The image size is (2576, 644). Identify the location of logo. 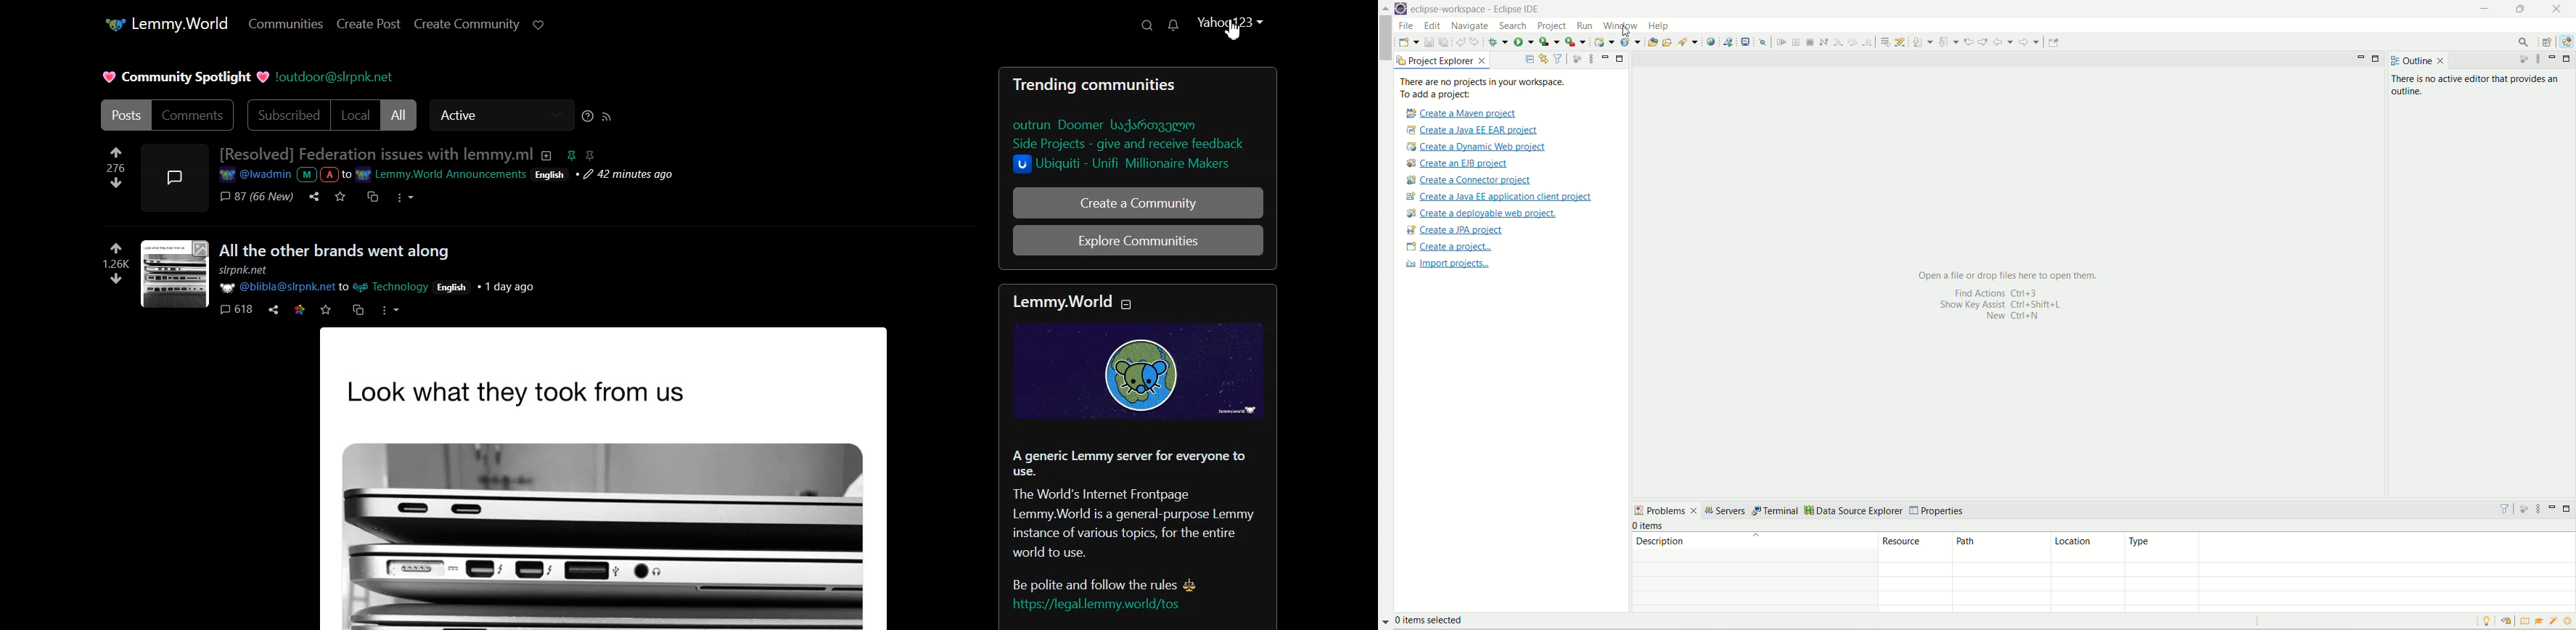
(1401, 9).